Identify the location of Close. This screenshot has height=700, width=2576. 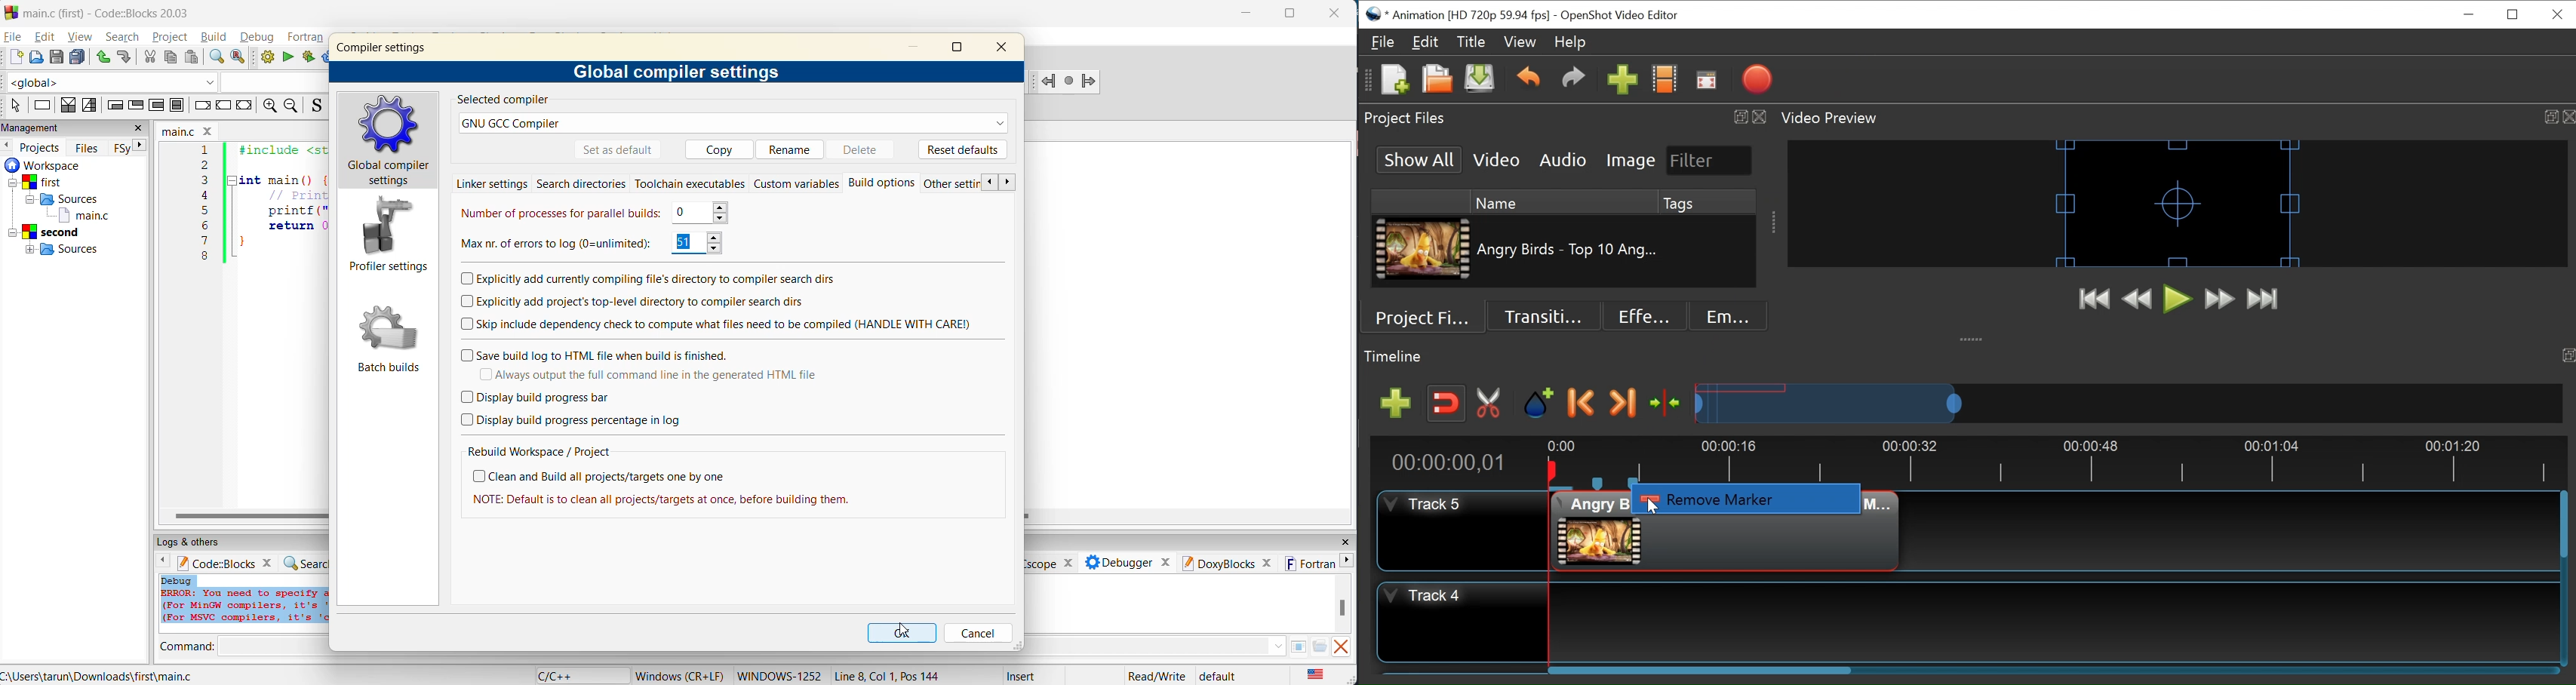
(2558, 14).